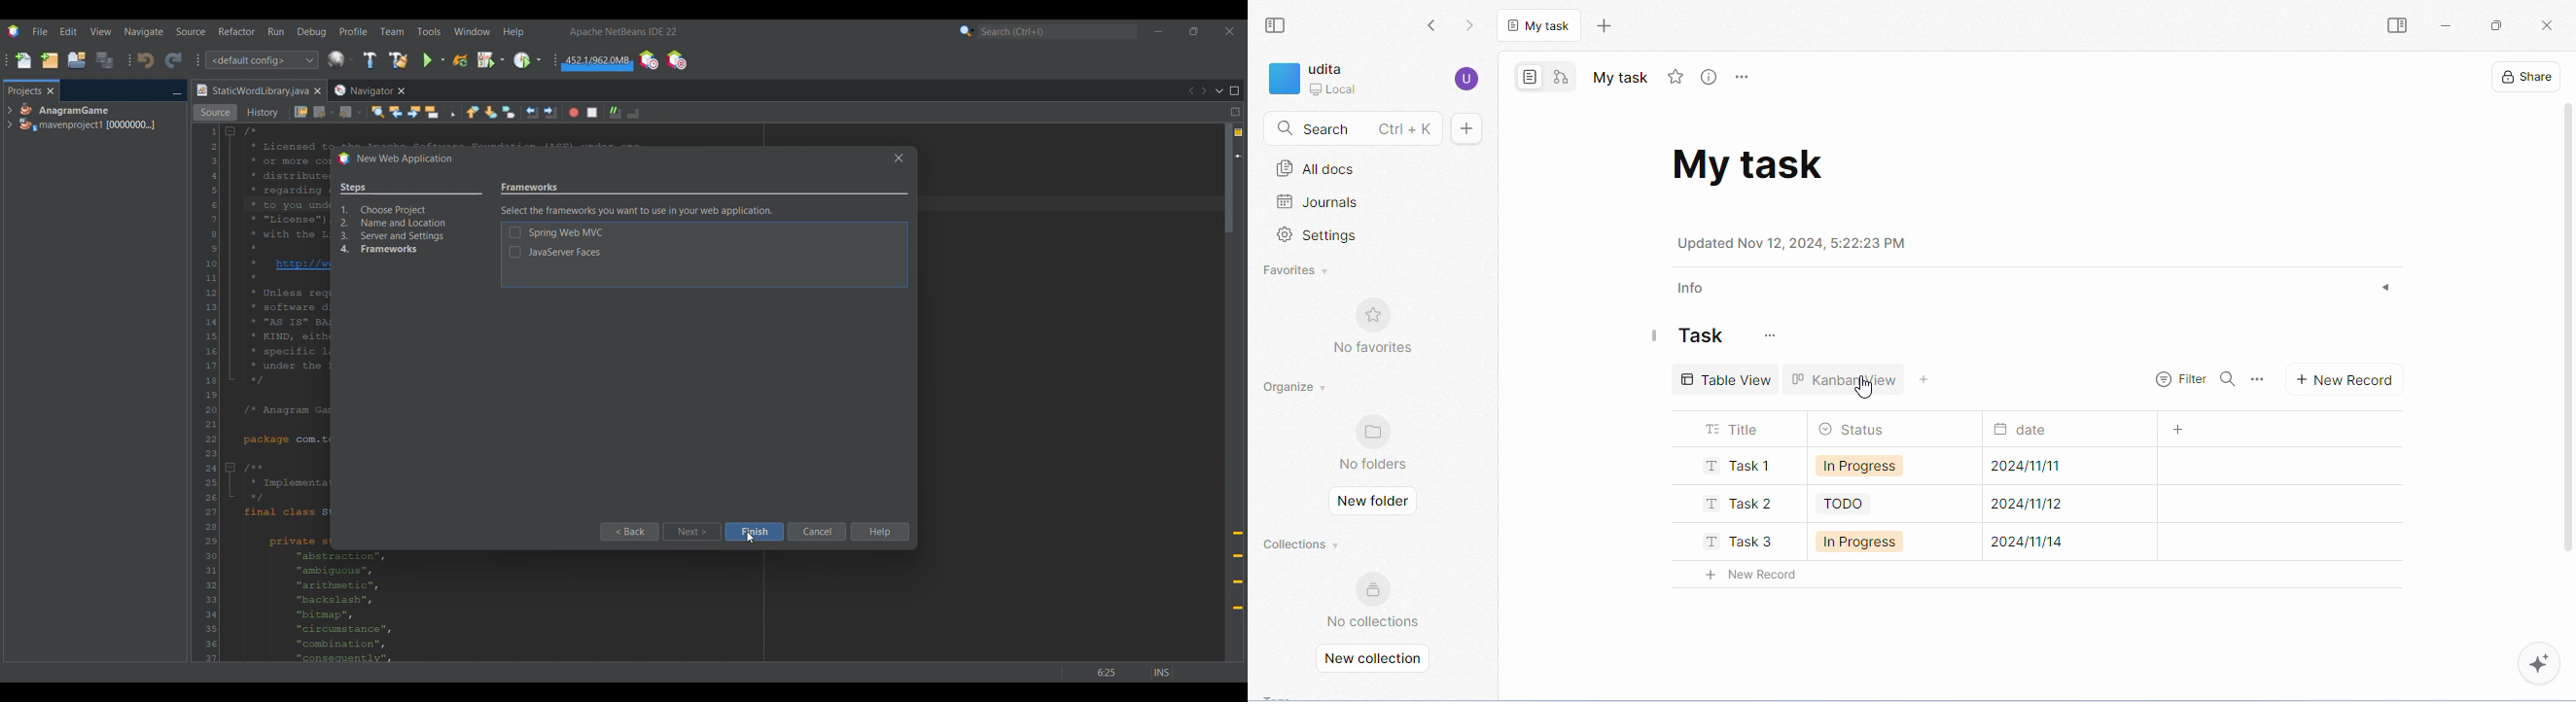 Image resolution: width=2576 pixels, height=728 pixels. I want to click on task options, so click(2261, 379).